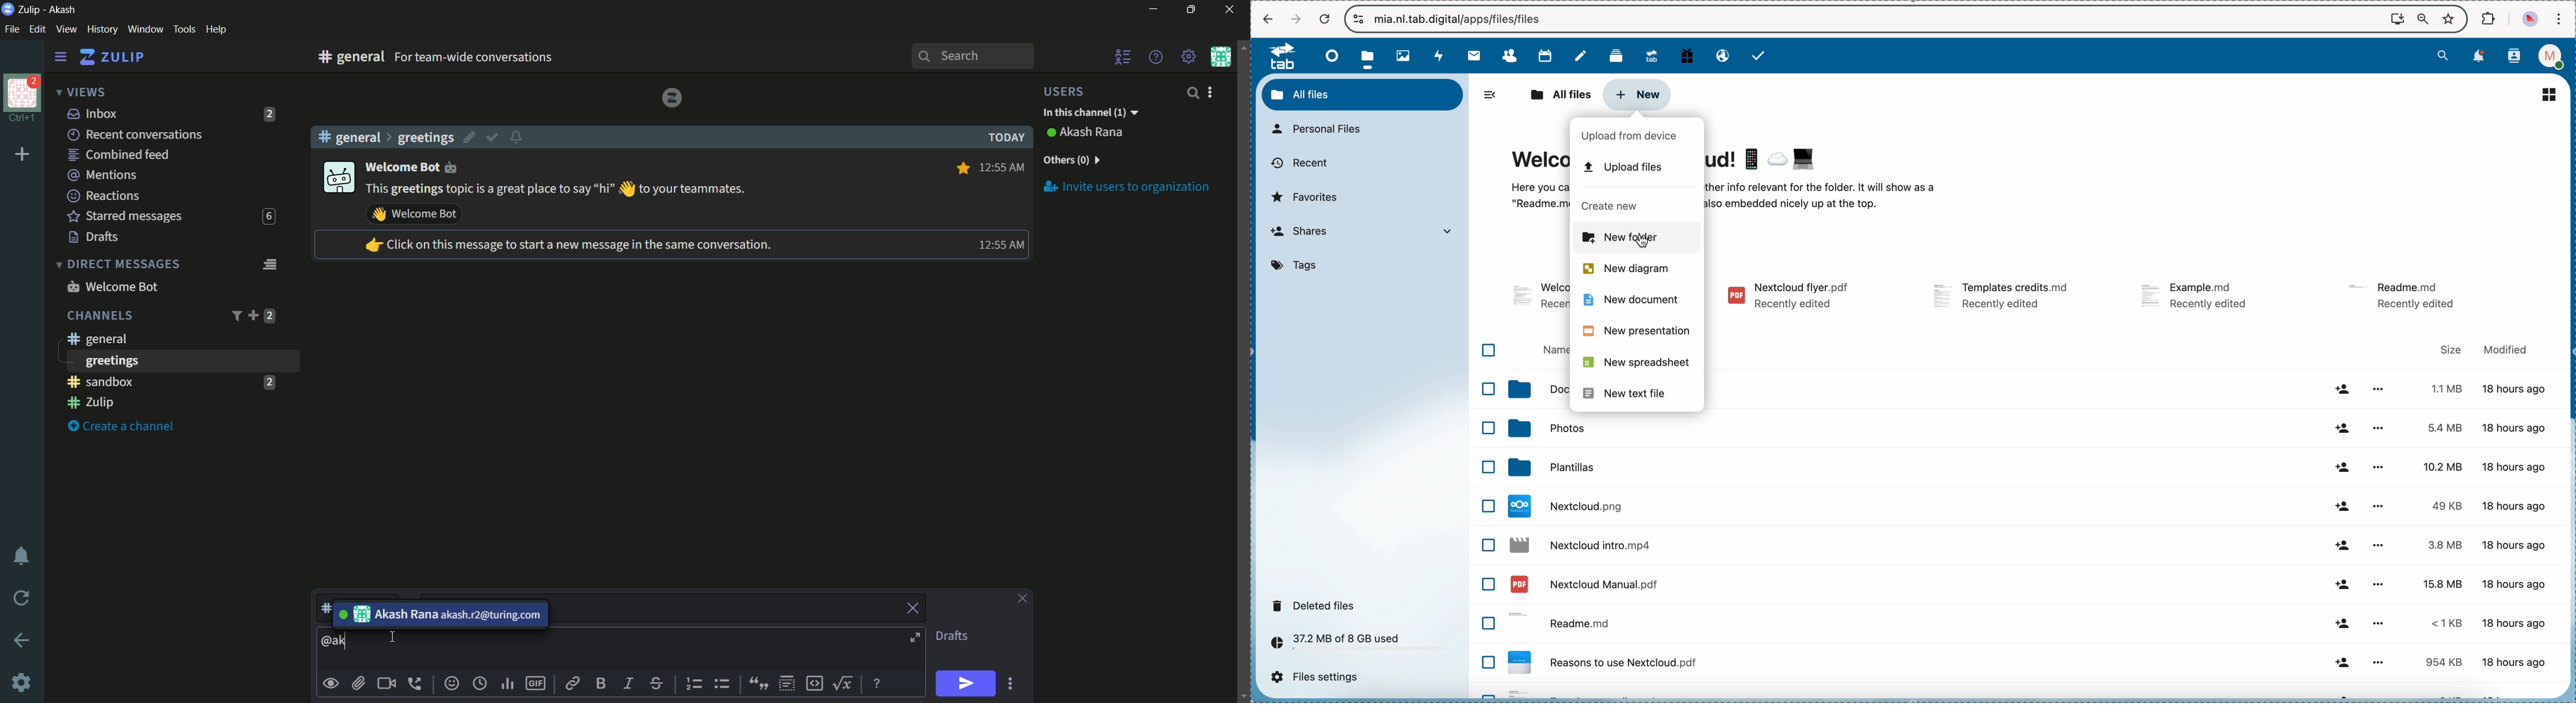 This screenshot has height=728, width=2576. Describe the element at coordinates (1193, 10) in the screenshot. I see `maximize or restore` at that location.